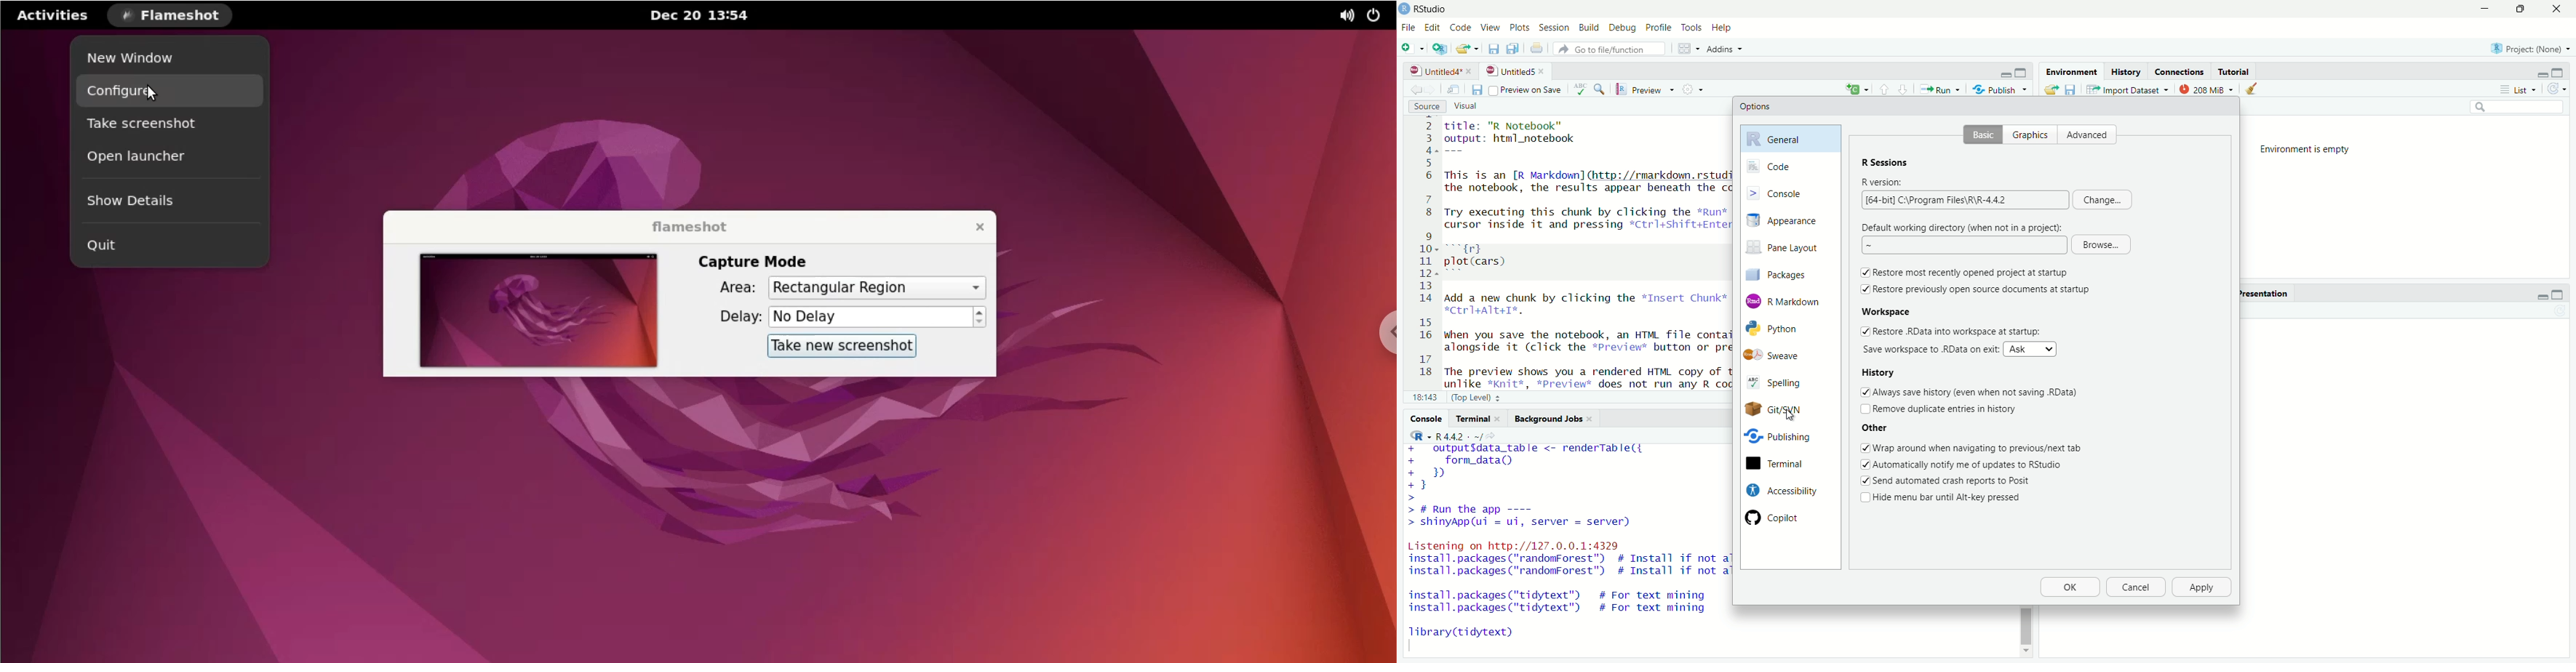 Image resolution: width=2576 pixels, height=672 pixels. What do you see at coordinates (2025, 654) in the screenshot?
I see `scrollbar down` at bounding box center [2025, 654].